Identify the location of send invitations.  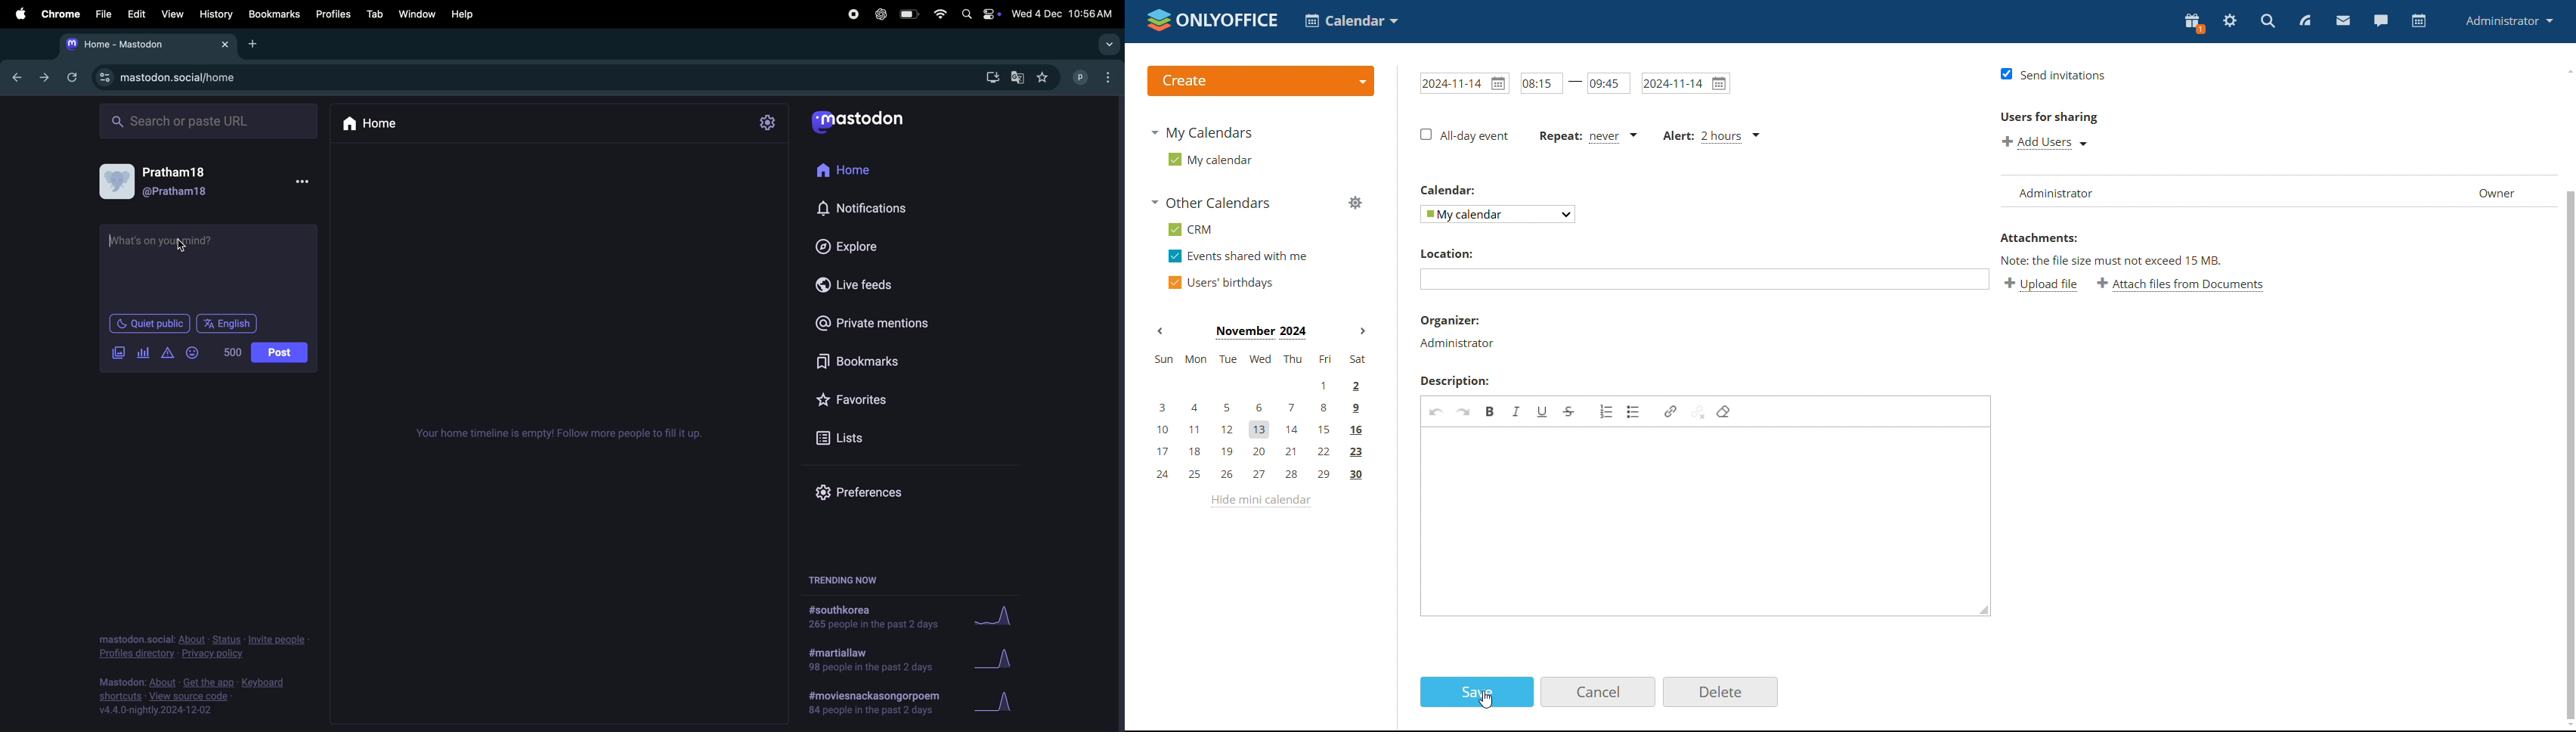
(2051, 75).